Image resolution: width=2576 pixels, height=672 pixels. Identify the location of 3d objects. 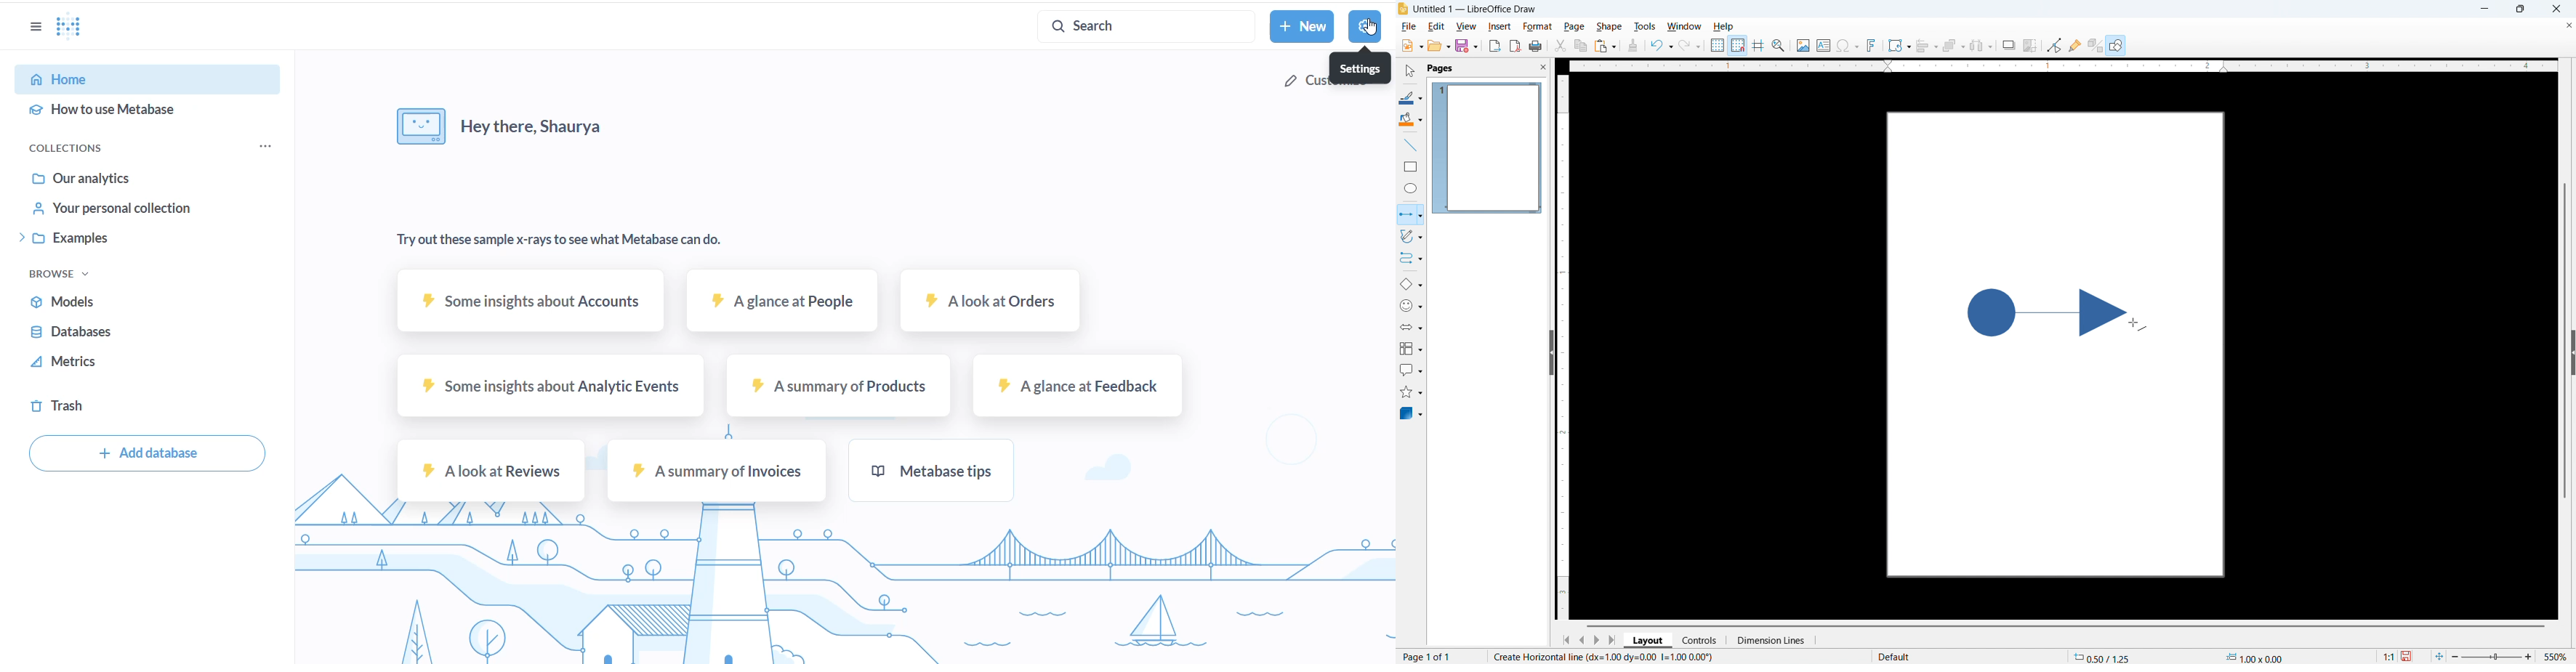
(1412, 414).